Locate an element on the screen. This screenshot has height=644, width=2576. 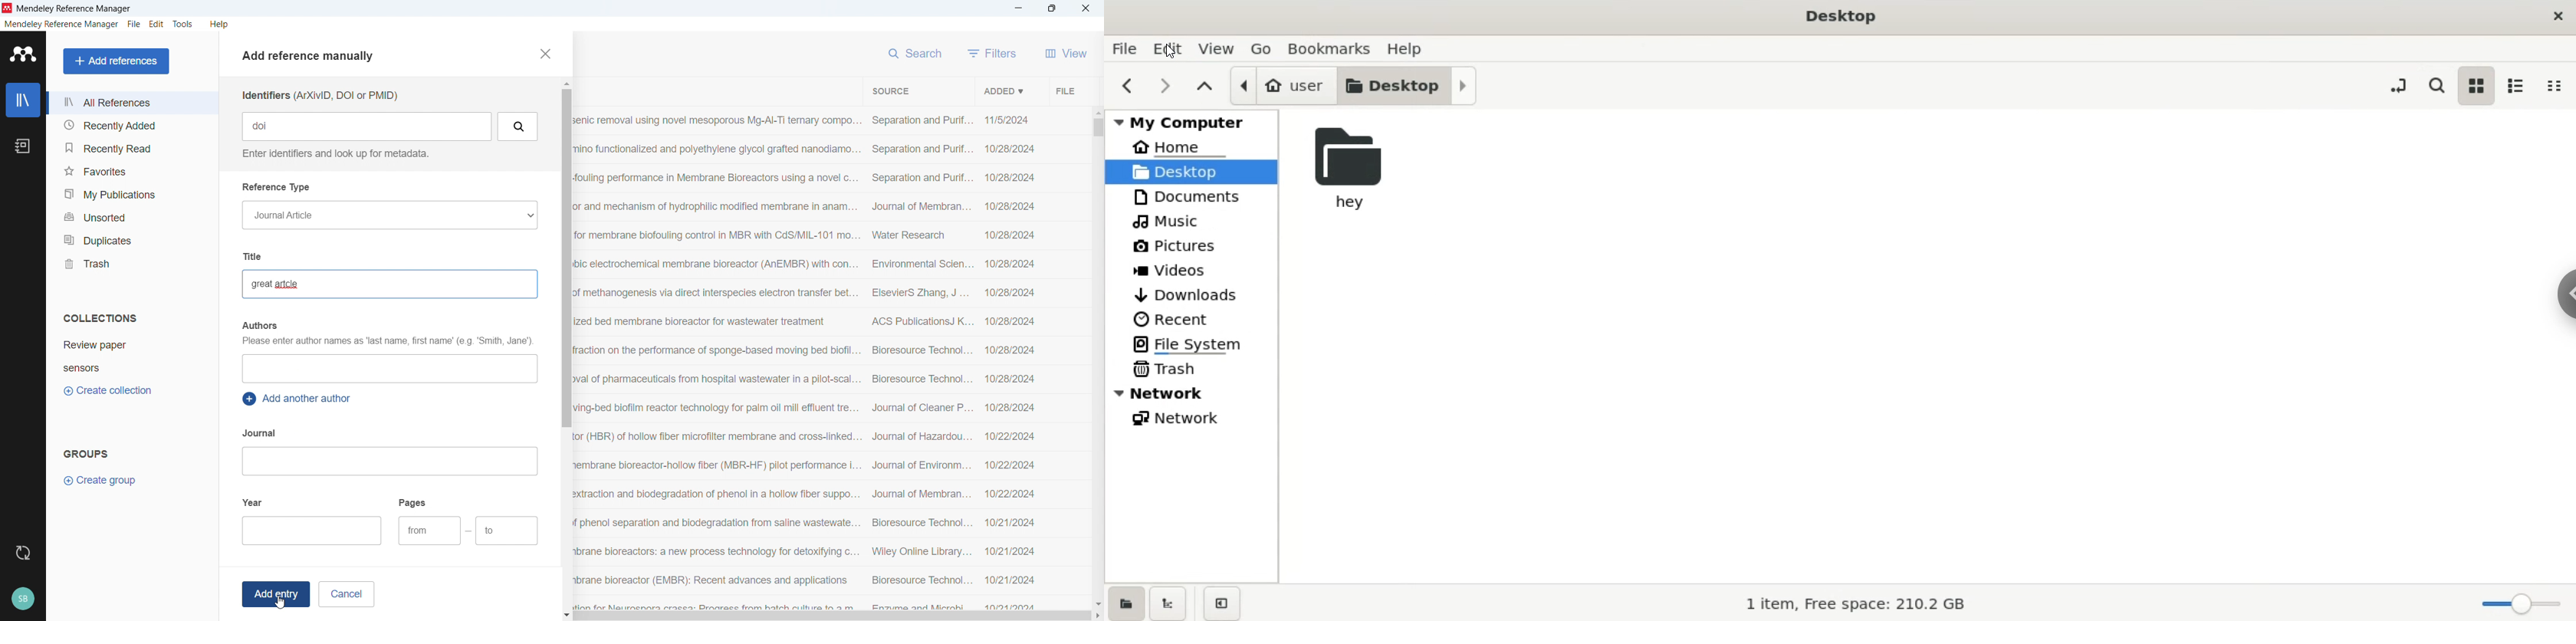
File  is located at coordinates (1064, 90).